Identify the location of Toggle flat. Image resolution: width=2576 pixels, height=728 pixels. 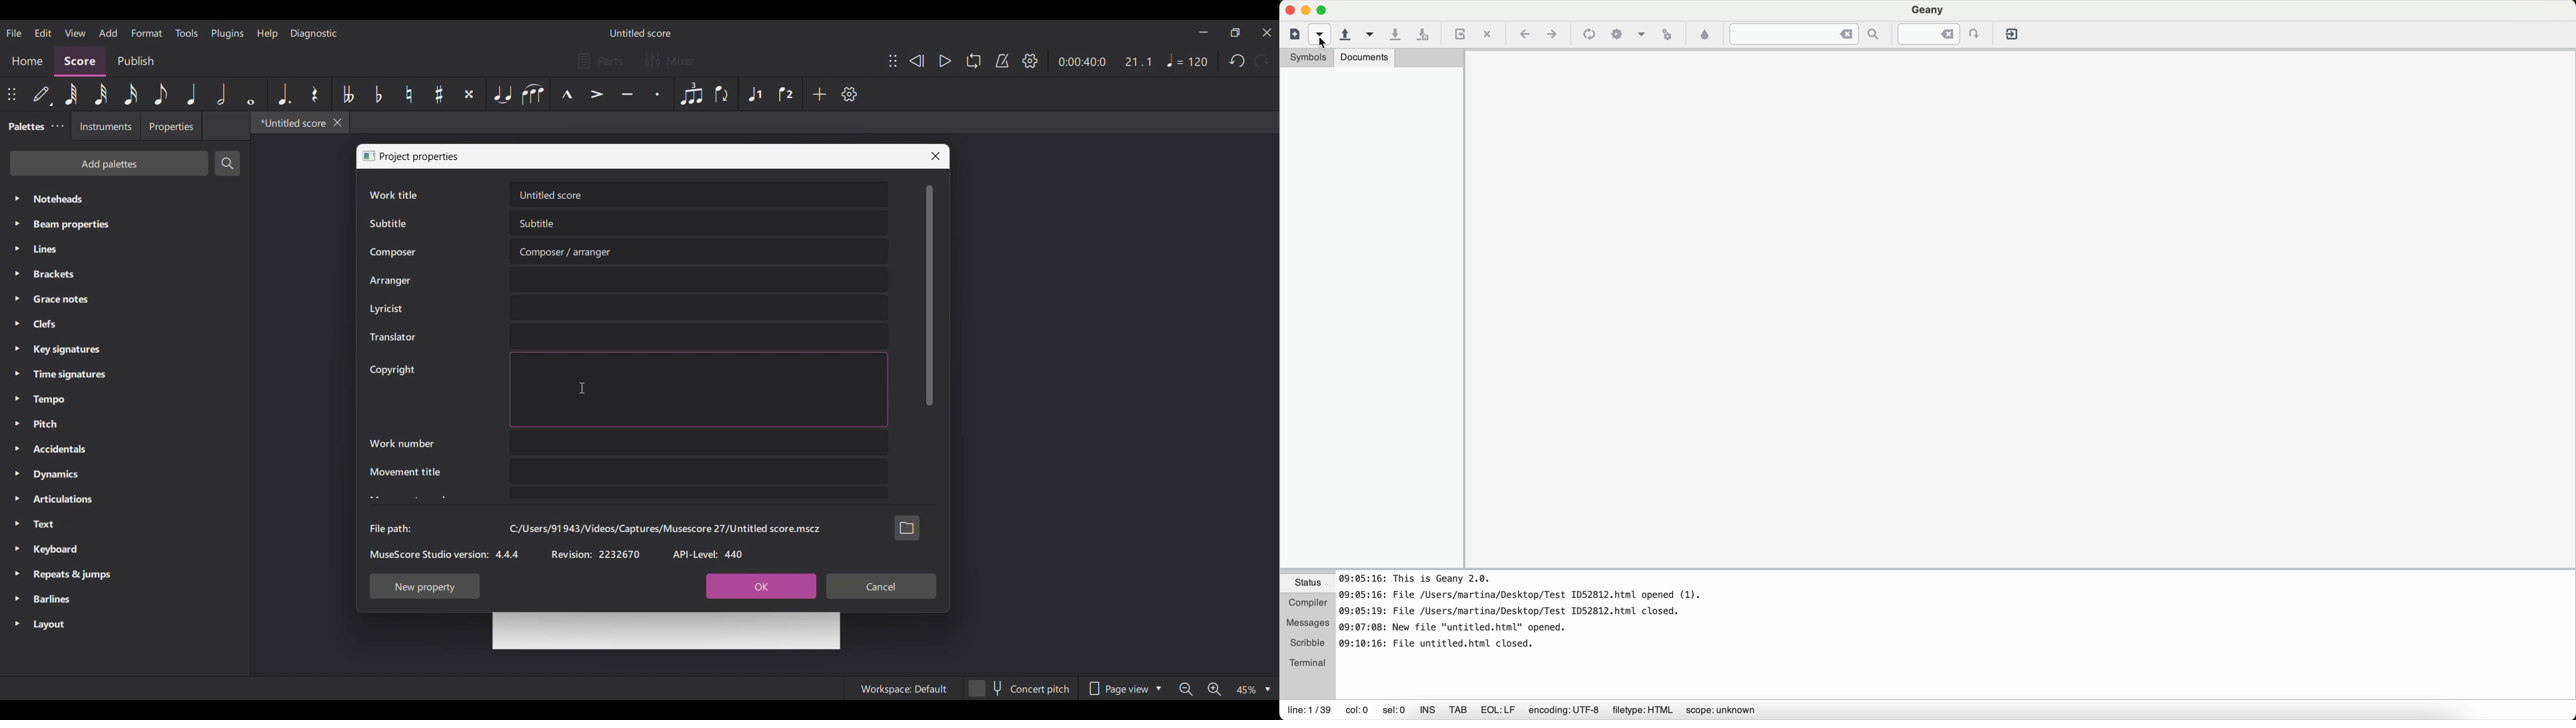
(378, 94).